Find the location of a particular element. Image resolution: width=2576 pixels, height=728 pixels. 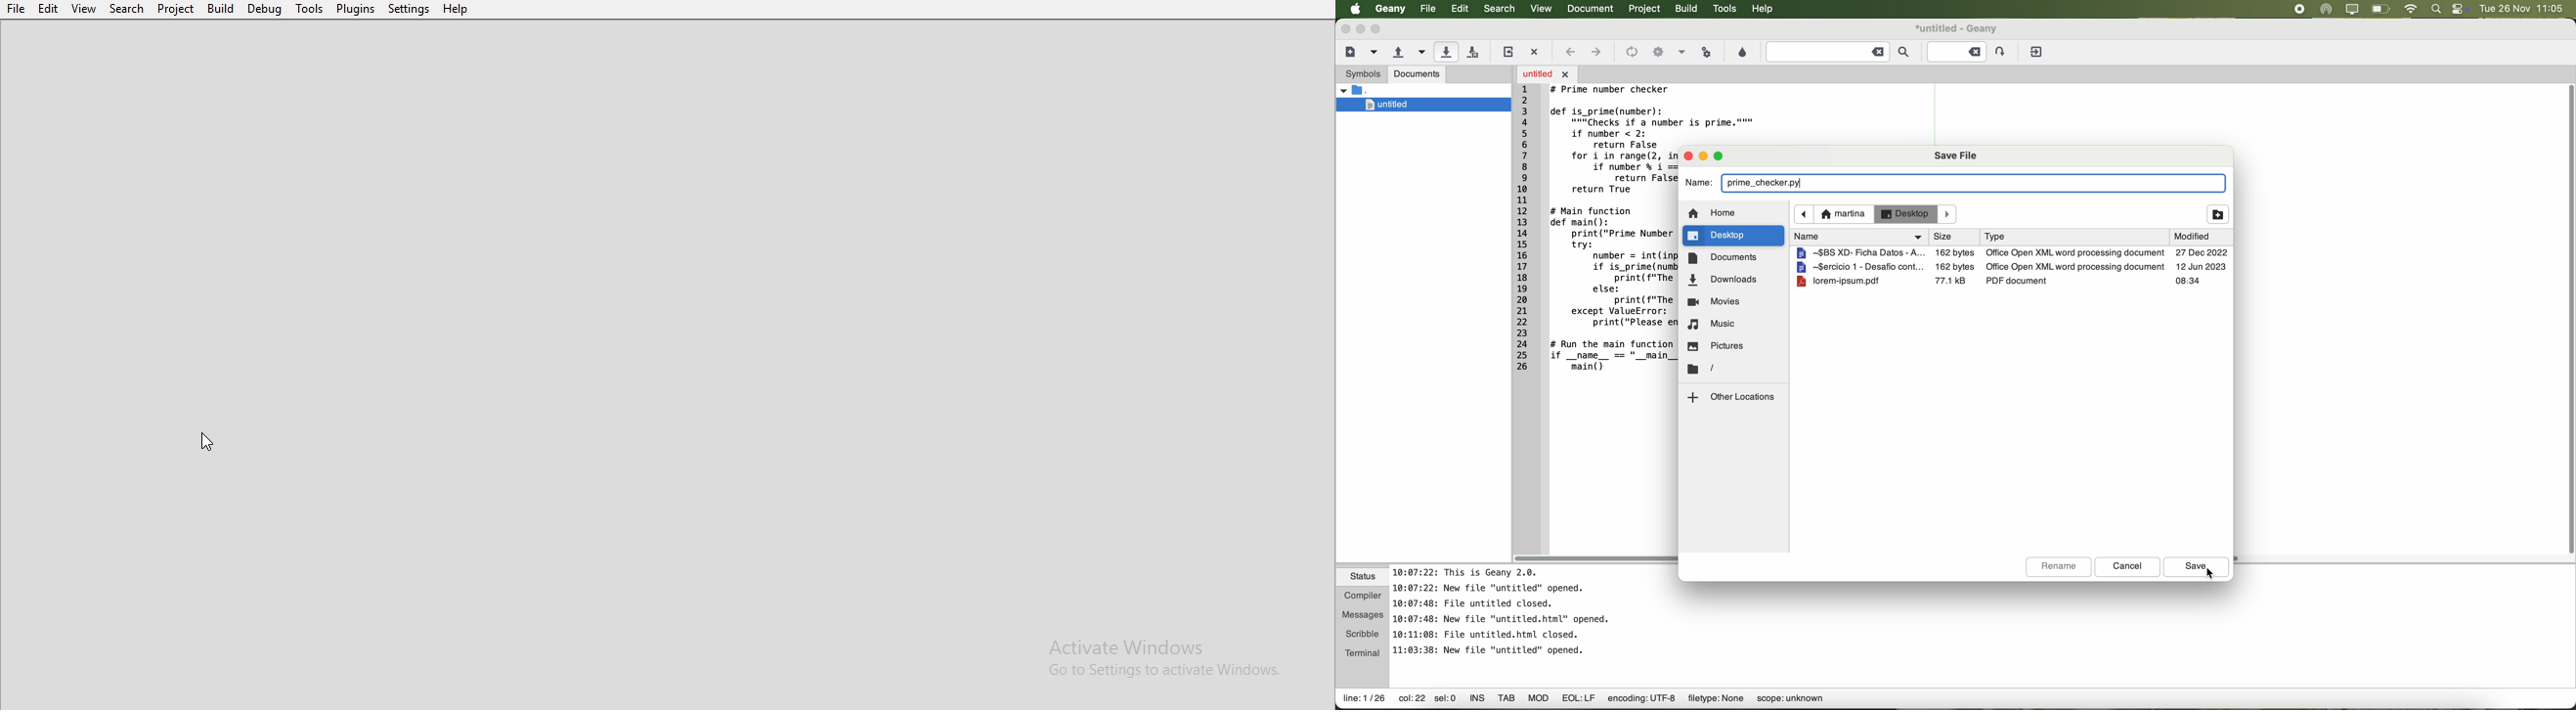

quit Geany is located at coordinates (2038, 52).